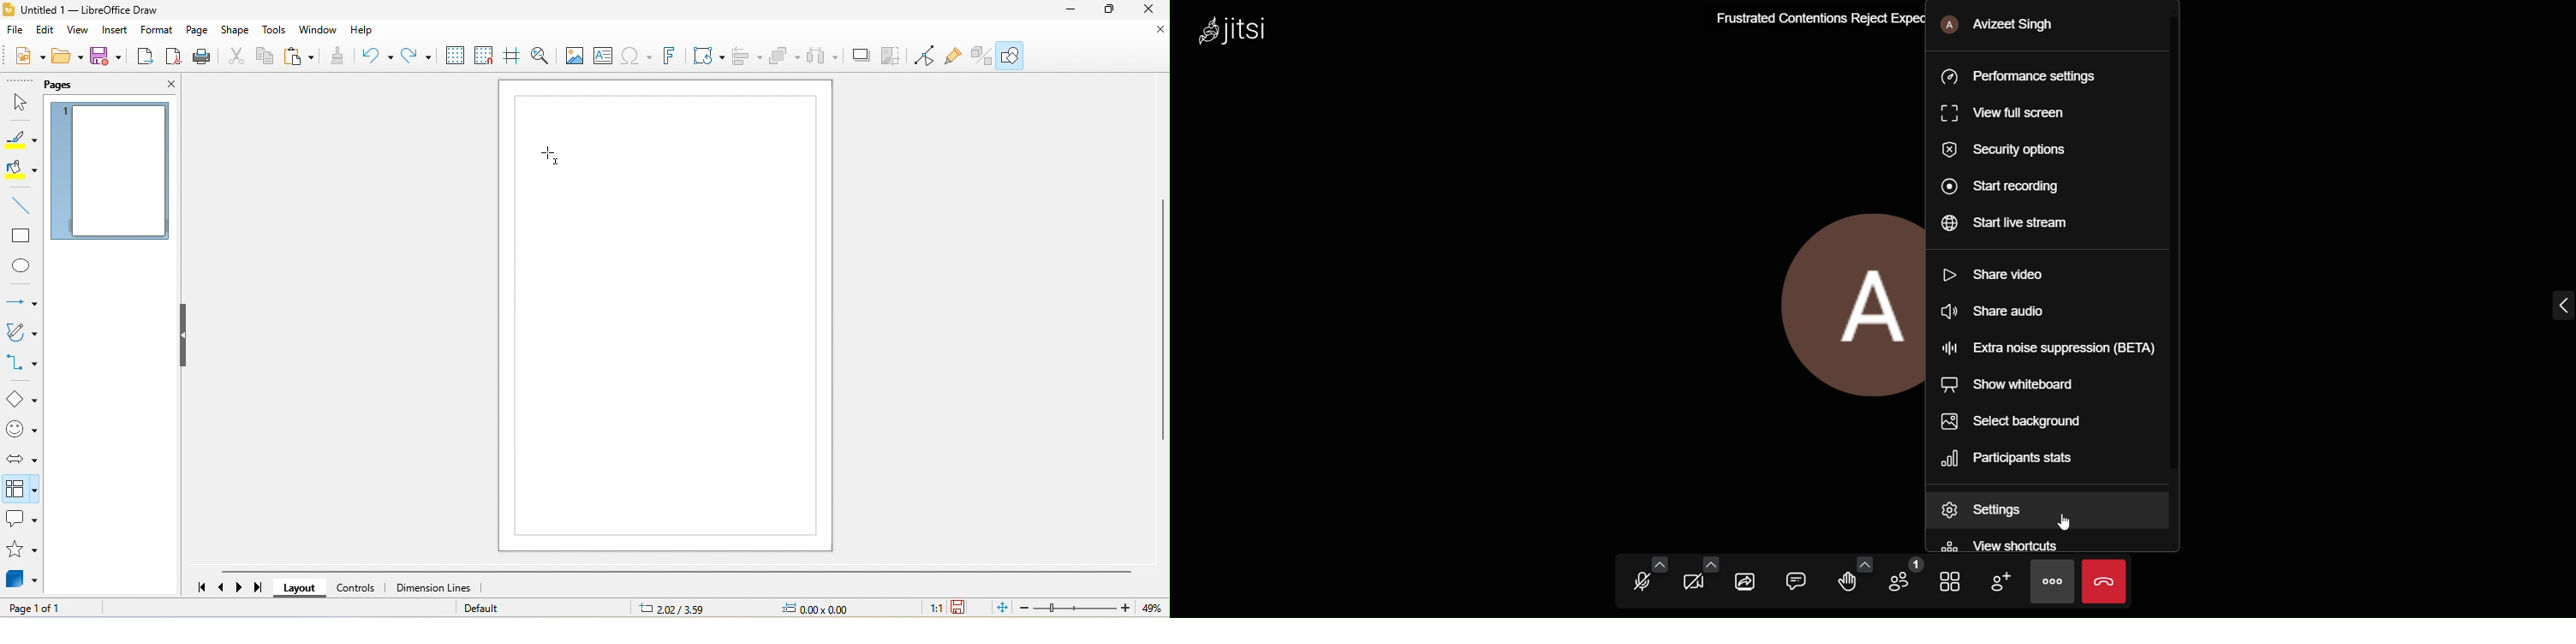  What do you see at coordinates (22, 520) in the screenshot?
I see `callout shape` at bounding box center [22, 520].